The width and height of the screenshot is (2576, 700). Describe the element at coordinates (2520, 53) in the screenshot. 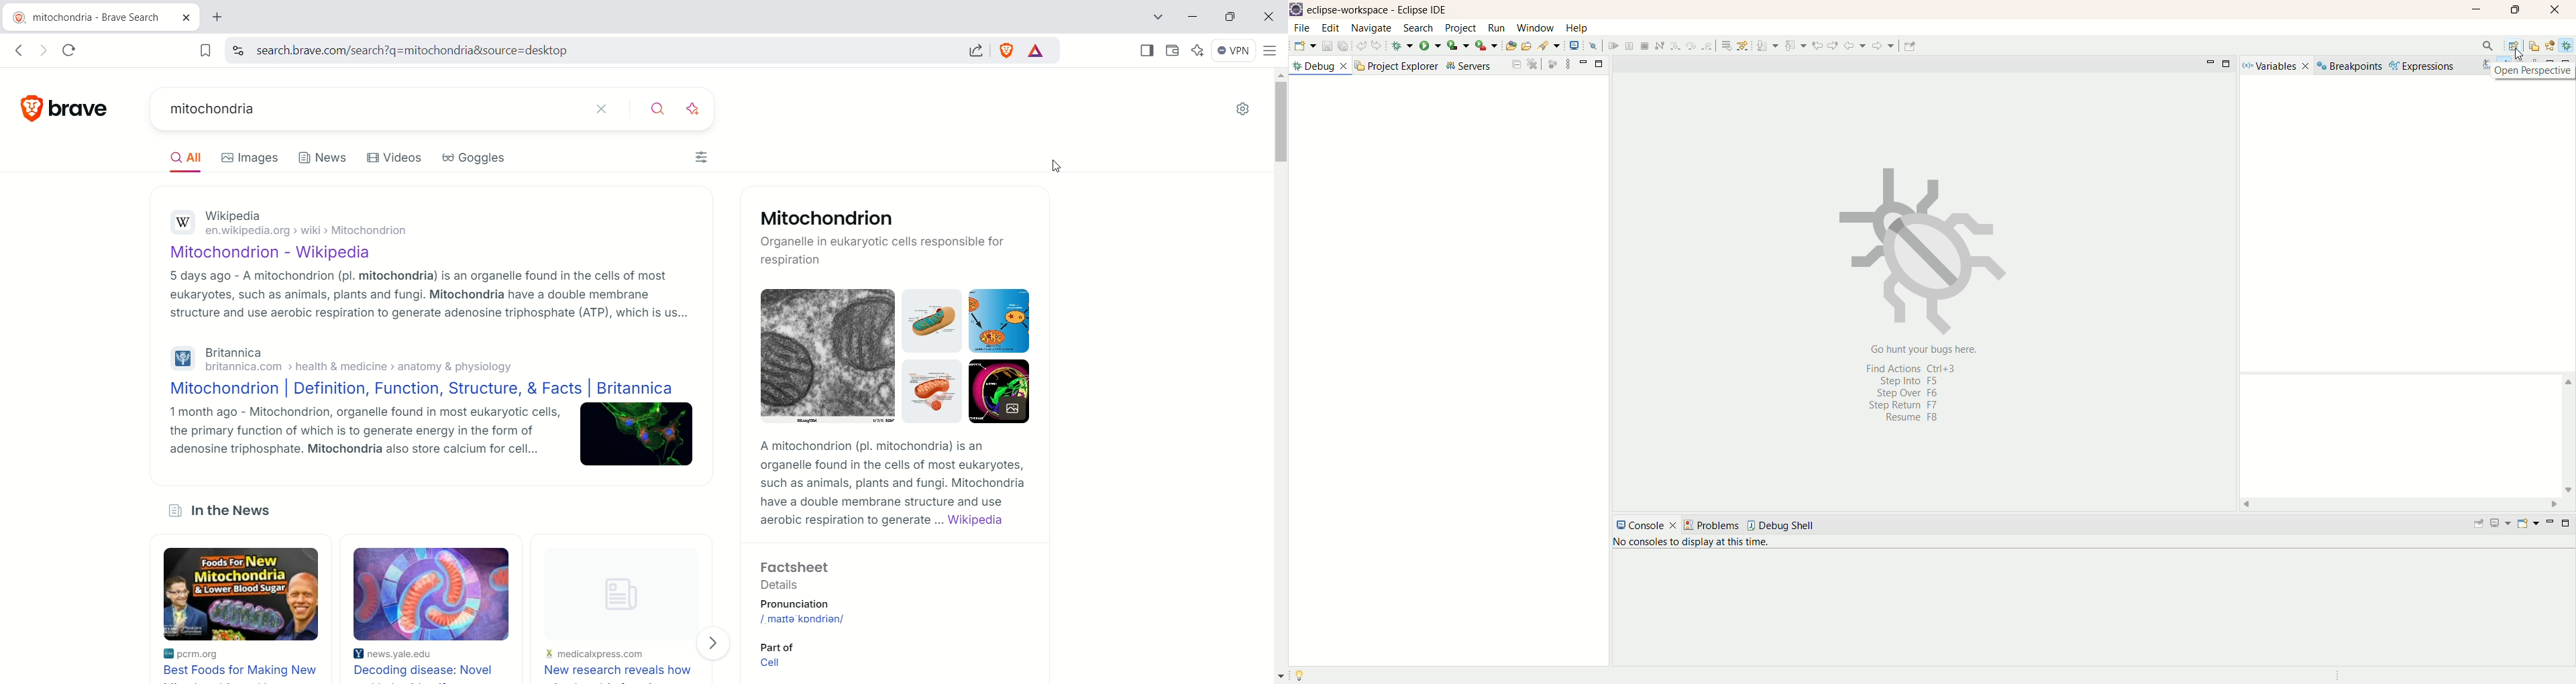

I see `cursor` at that location.